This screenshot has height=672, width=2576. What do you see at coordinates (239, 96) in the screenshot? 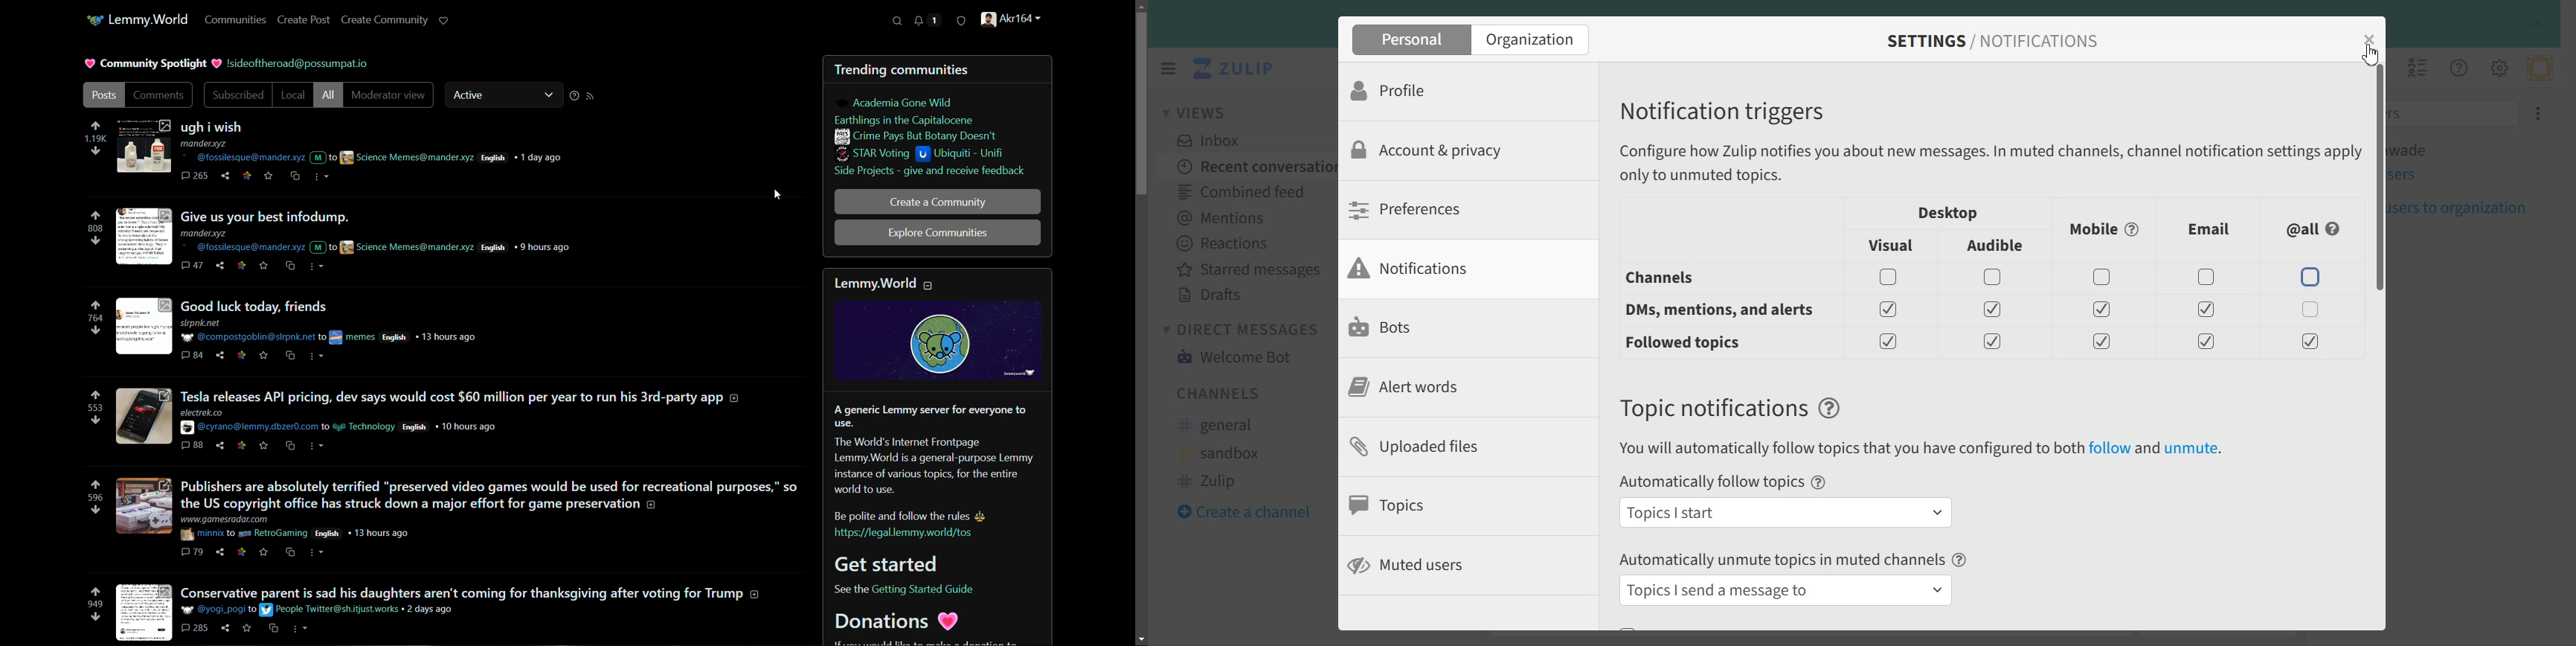
I see `subscribed` at bounding box center [239, 96].